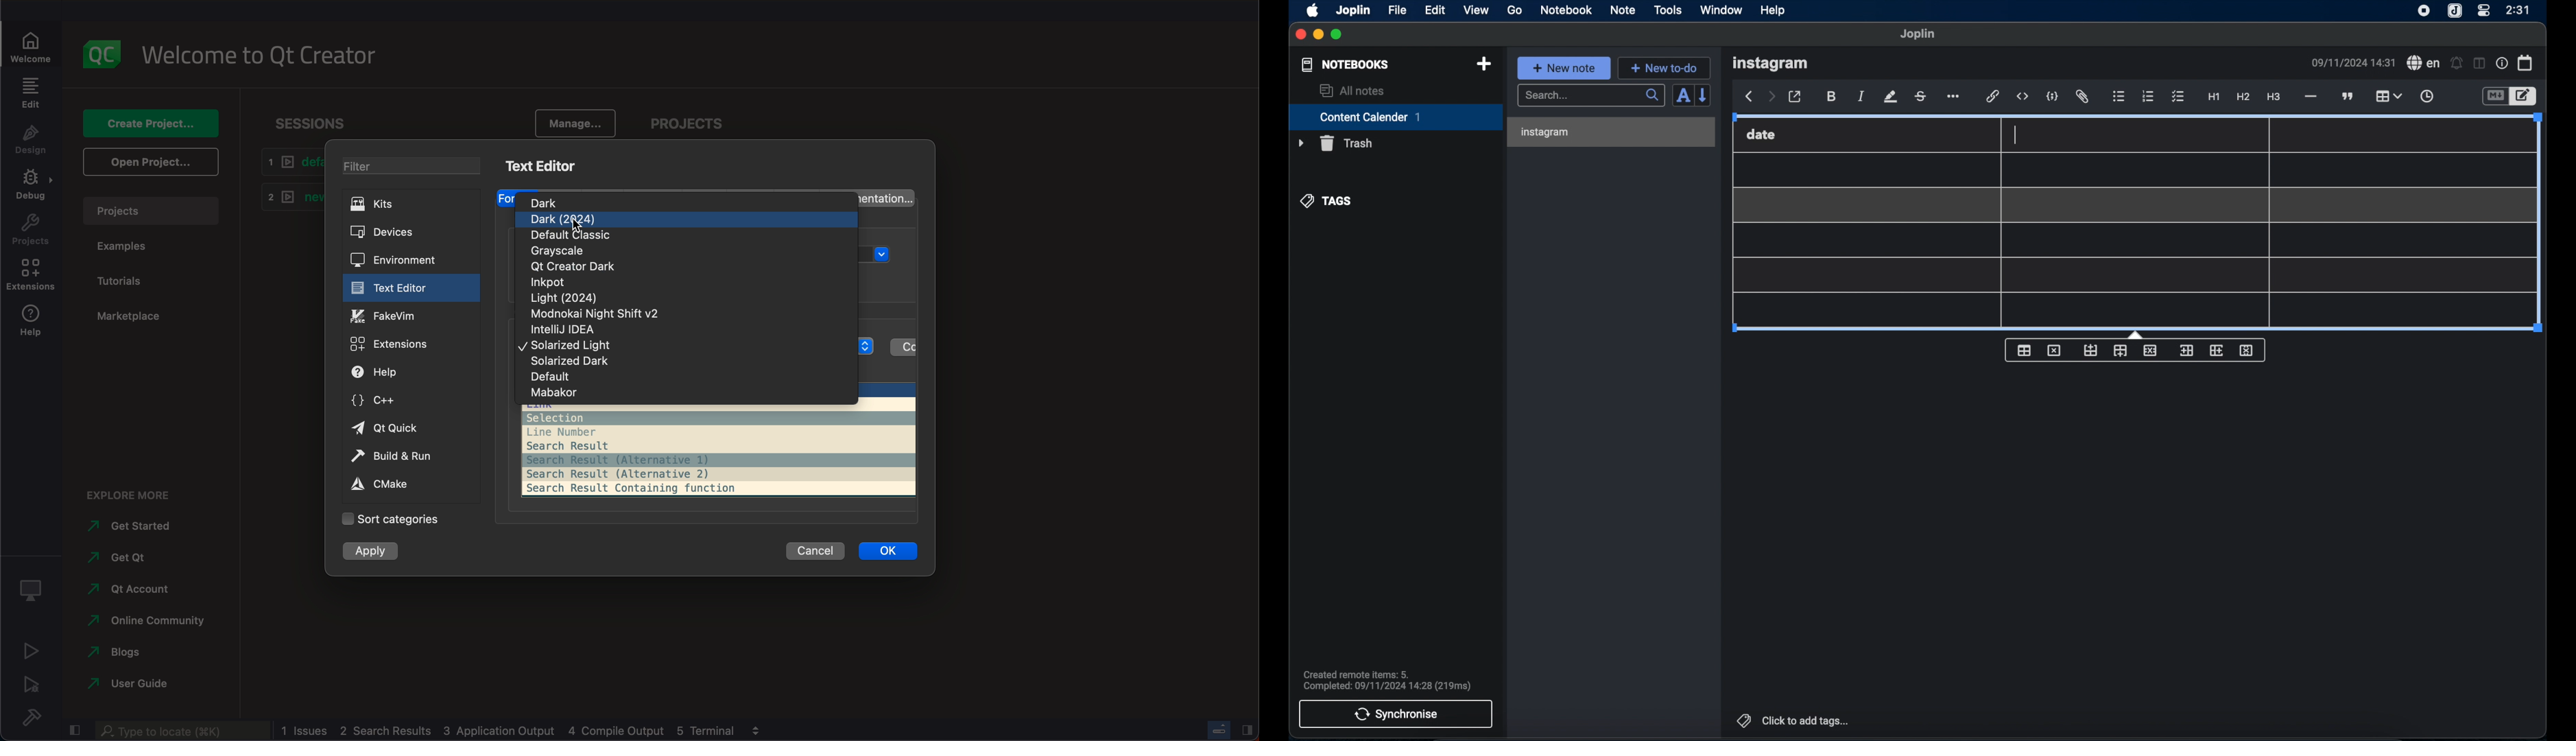 The image size is (2576, 756). What do you see at coordinates (410, 428) in the screenshot?
I see `qt quick` at bounding box center [410, 428].